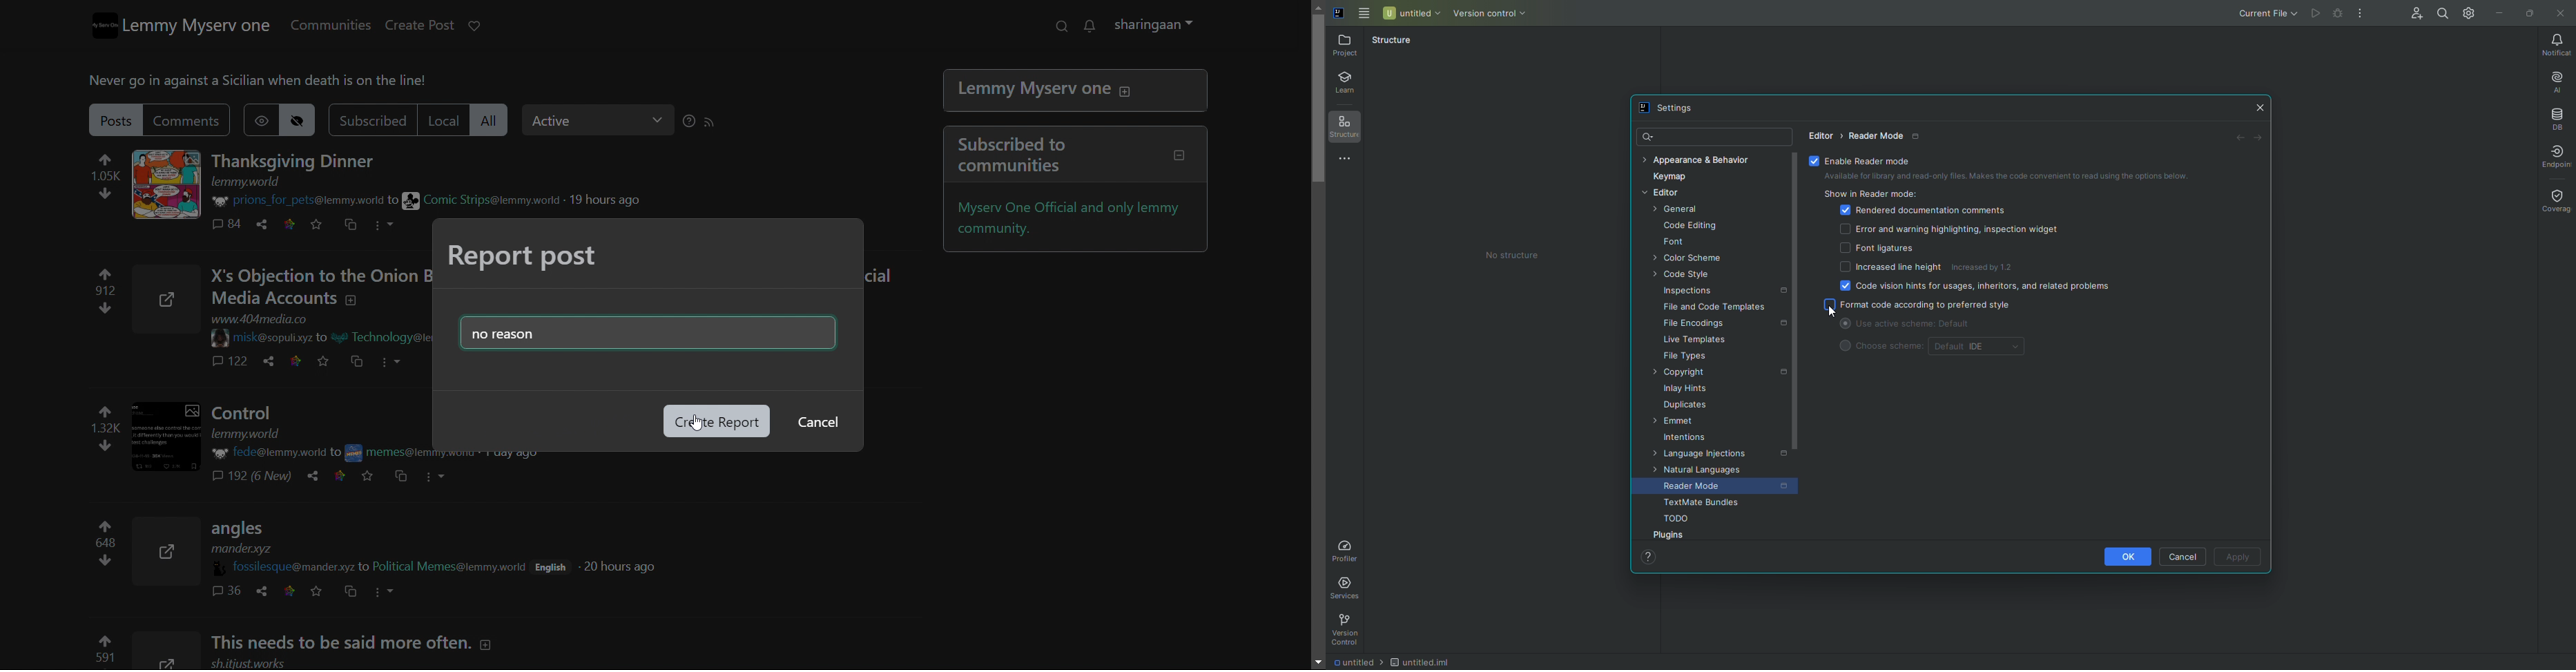 This screenshot has height=672, width=2576. Describe the element at coordinates (445, 479) in the screenshot. I see `More` at that location.